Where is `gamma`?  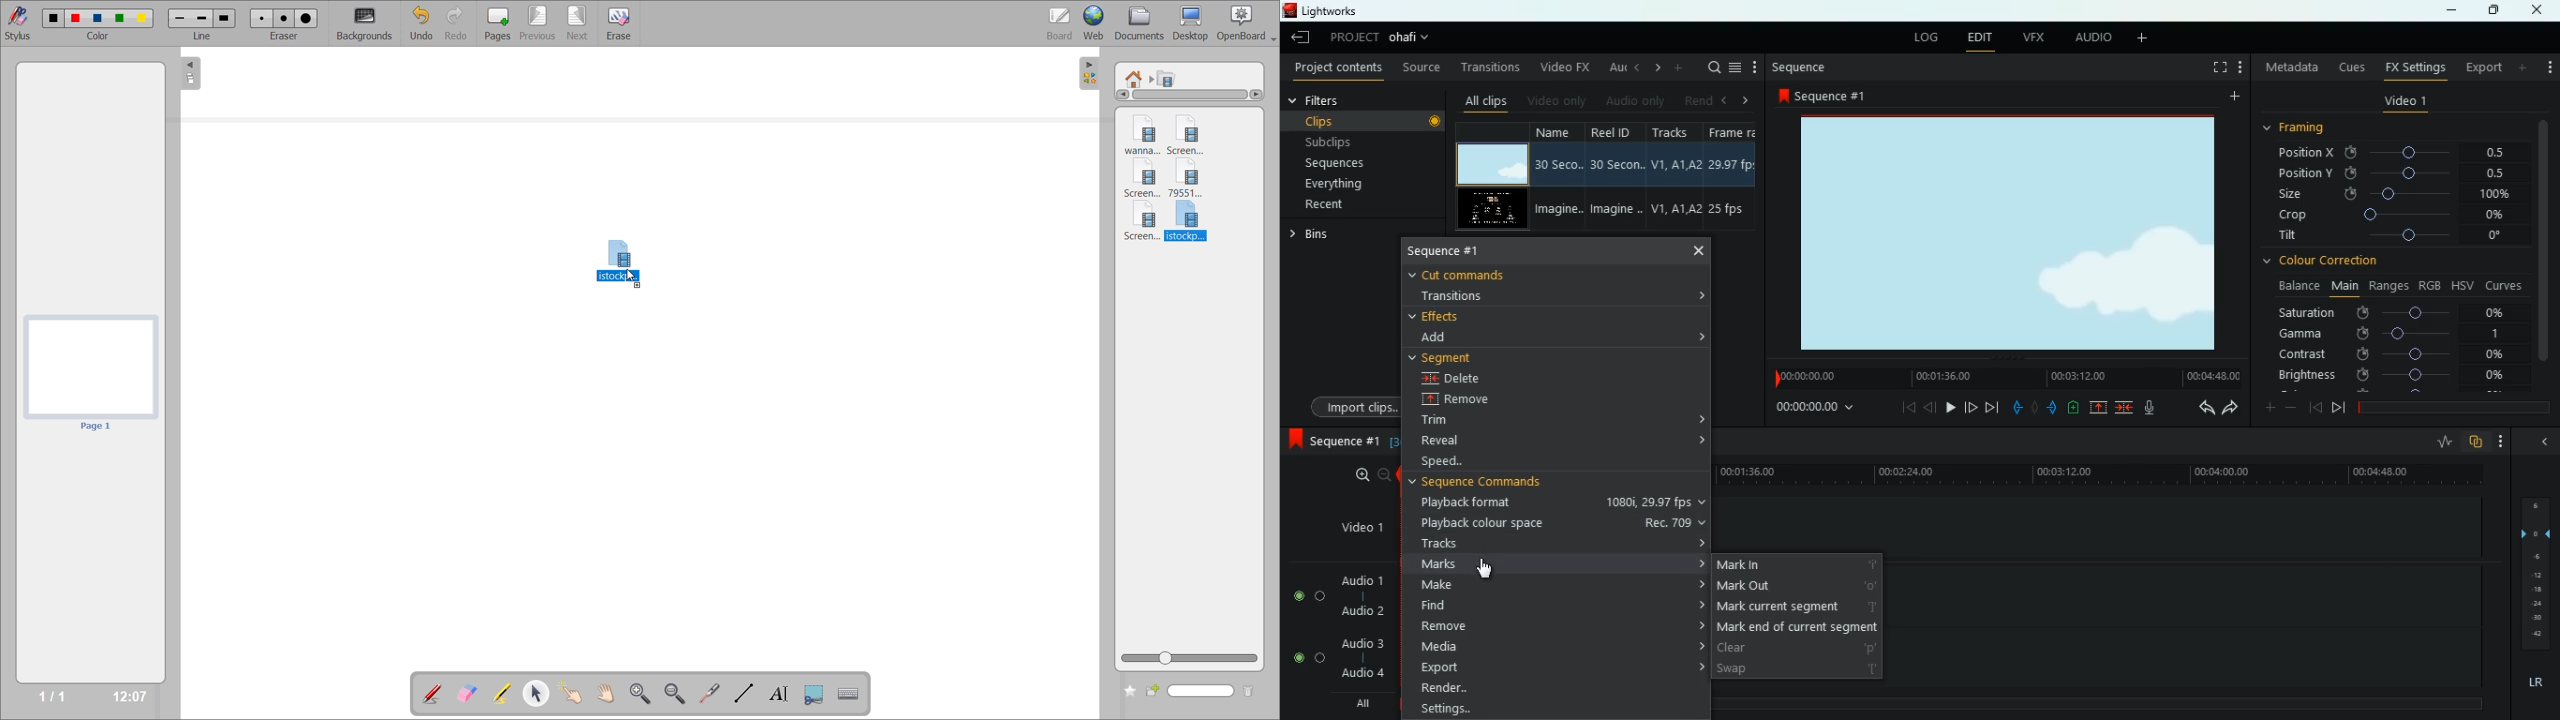
gamma is located at coordinates (2402, 334).